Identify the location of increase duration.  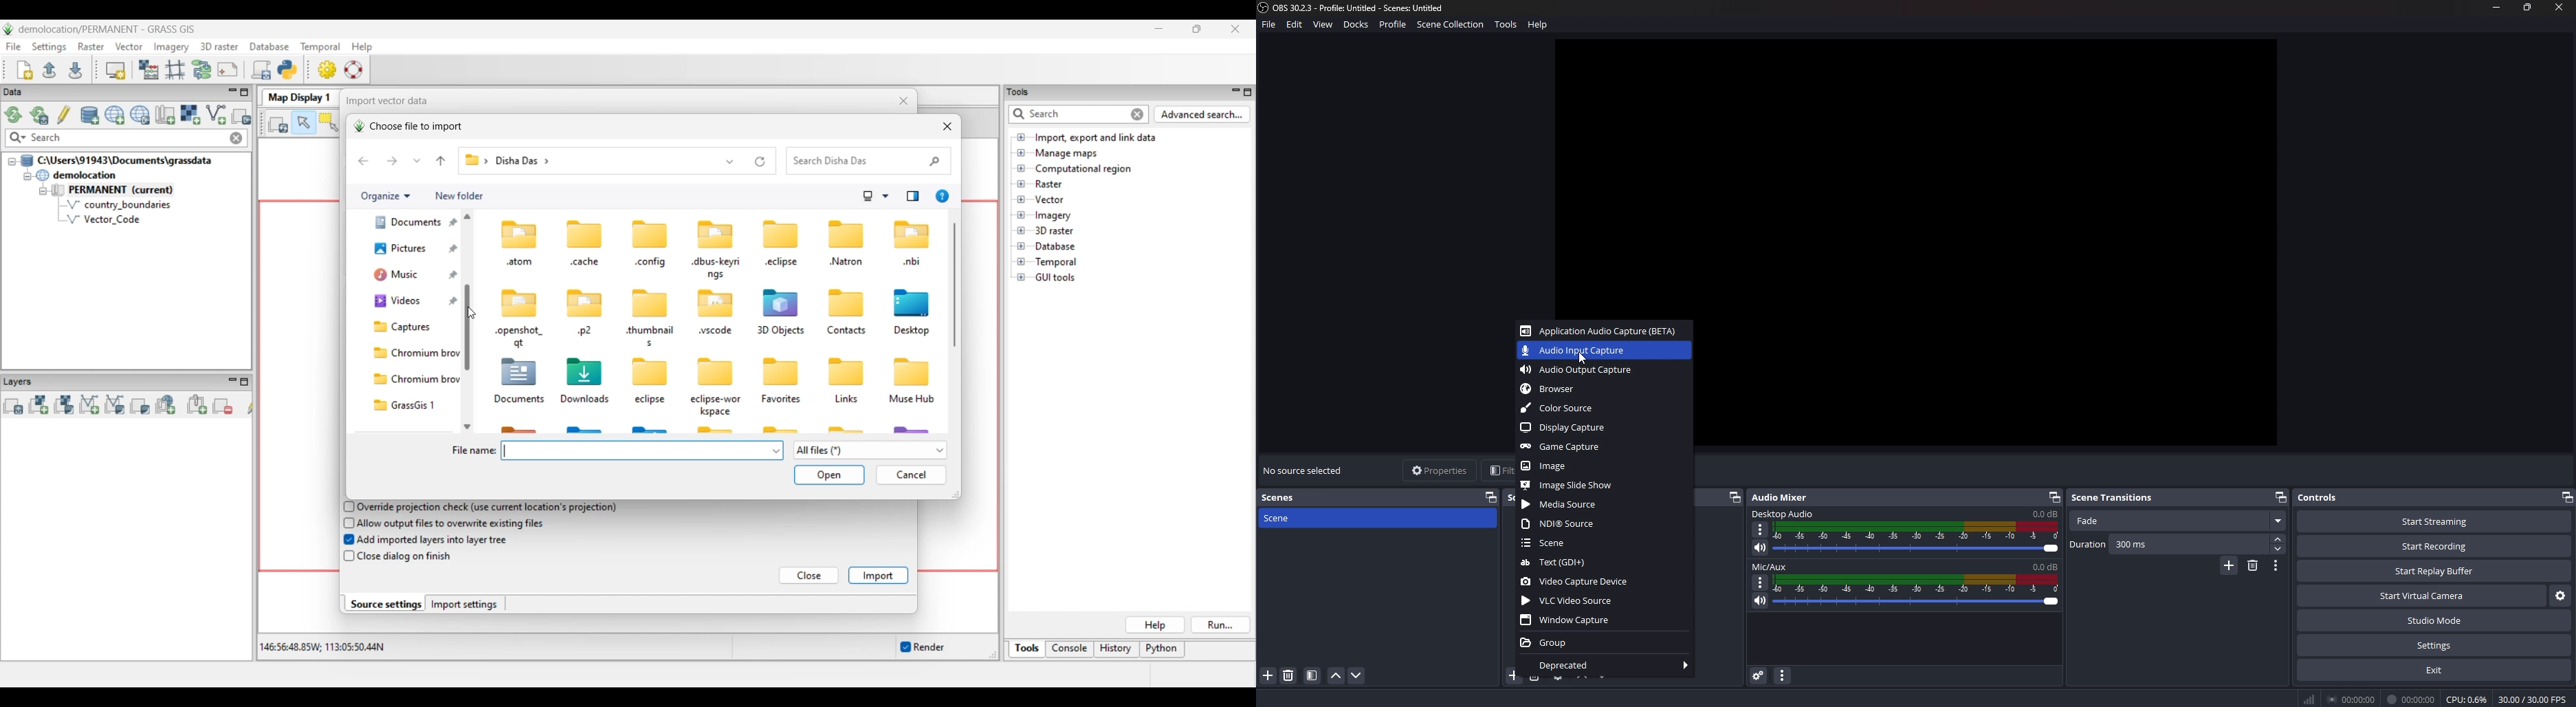
(2280, 538).